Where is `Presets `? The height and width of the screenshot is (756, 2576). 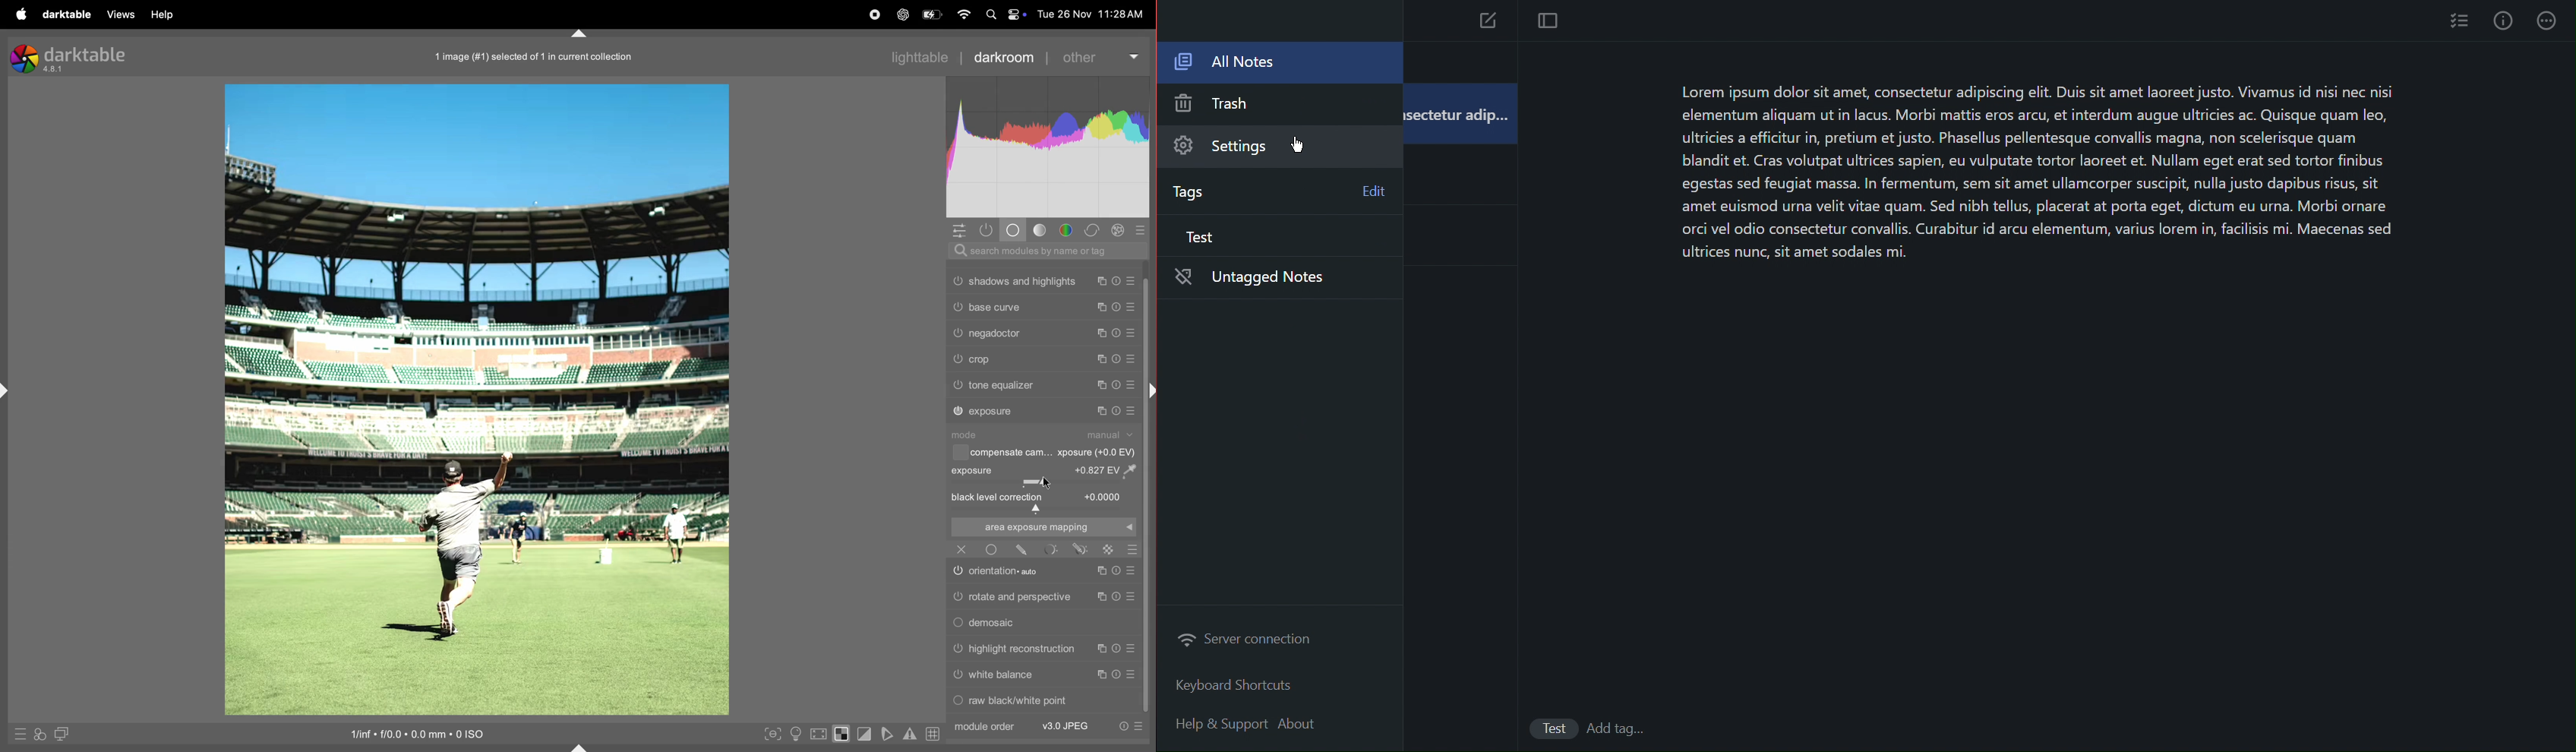
Presets  is located at coordinates (1132, 360).